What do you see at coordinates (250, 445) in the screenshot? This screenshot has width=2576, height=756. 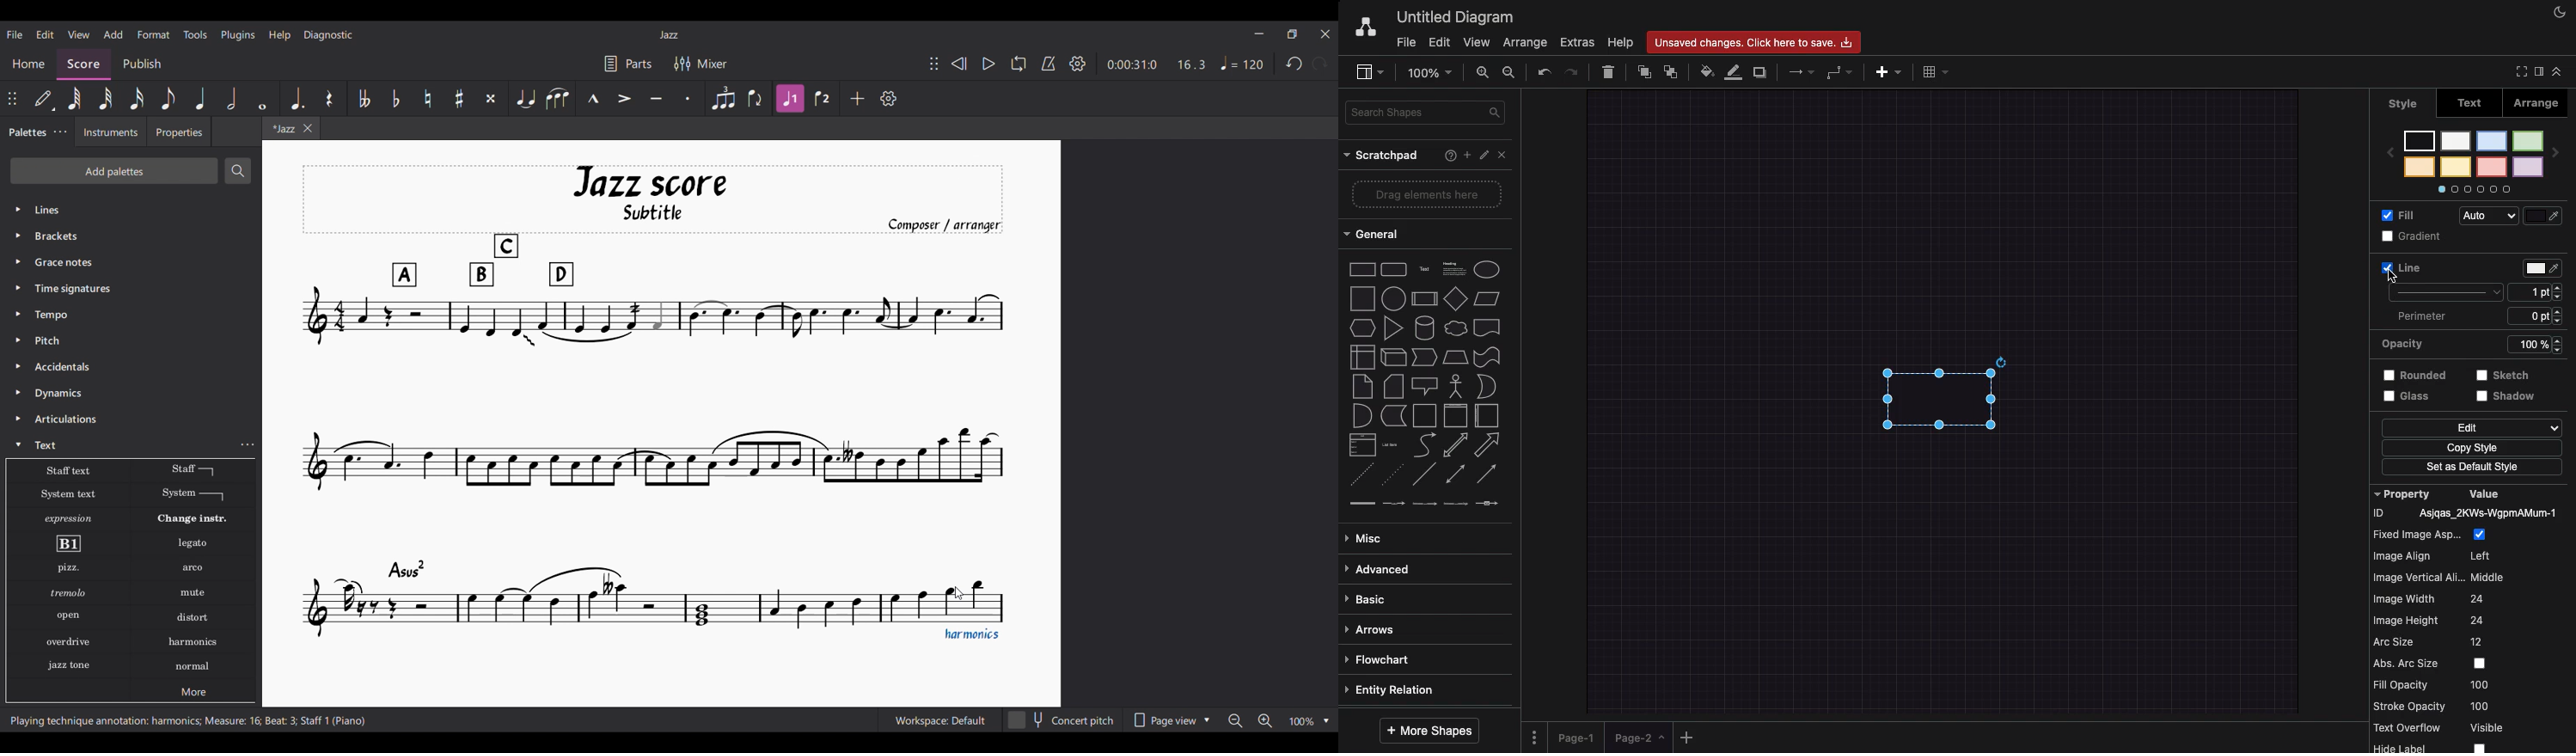 I see `more option` at bounding box center [250, 445].